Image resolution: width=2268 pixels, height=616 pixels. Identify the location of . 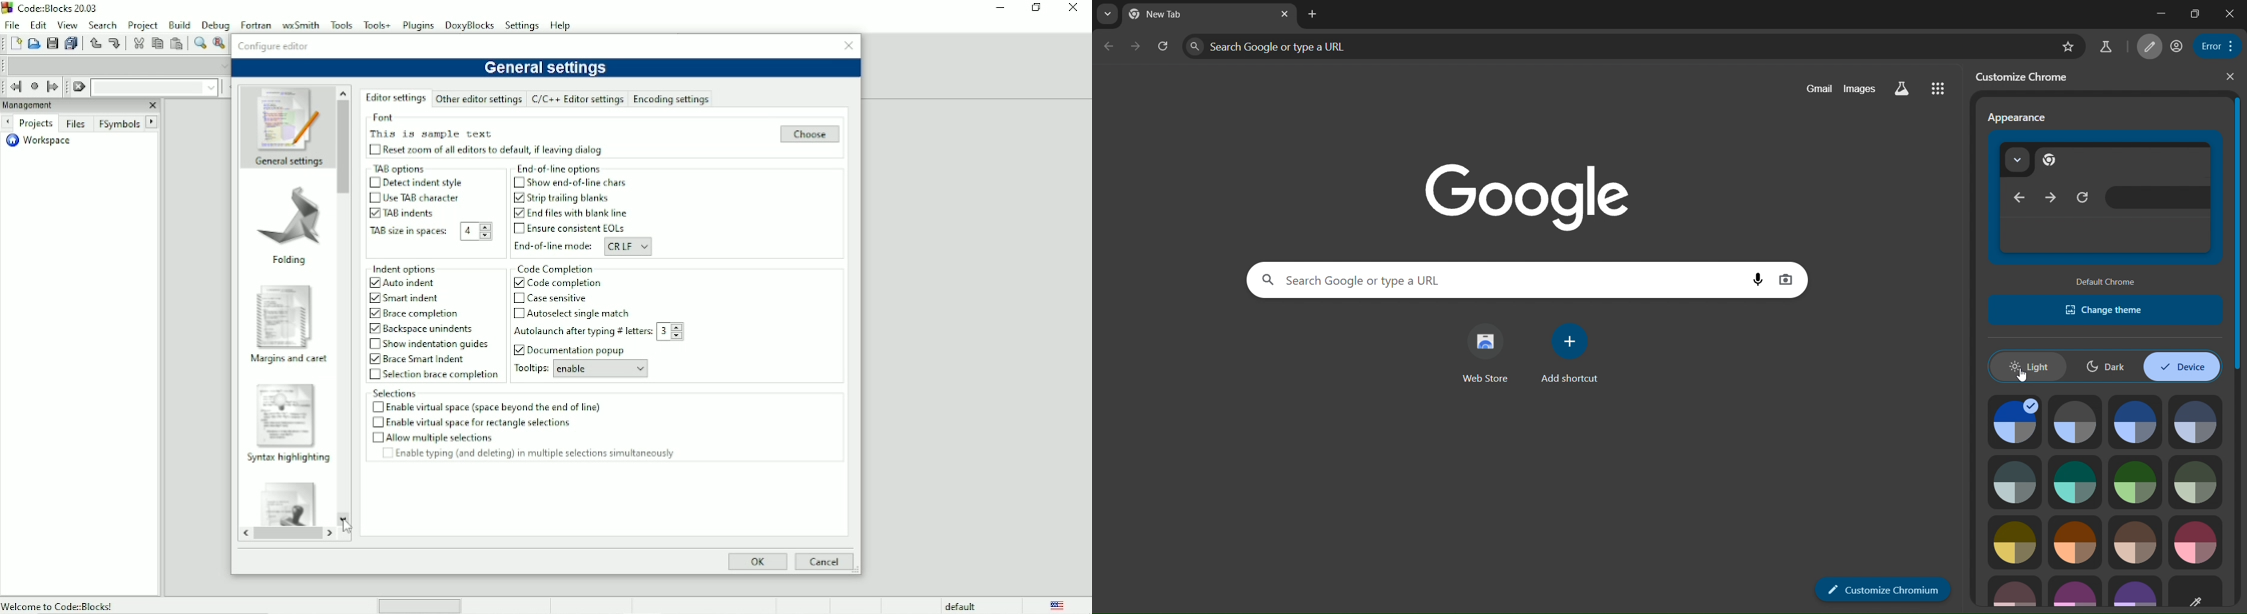
(375, 407).